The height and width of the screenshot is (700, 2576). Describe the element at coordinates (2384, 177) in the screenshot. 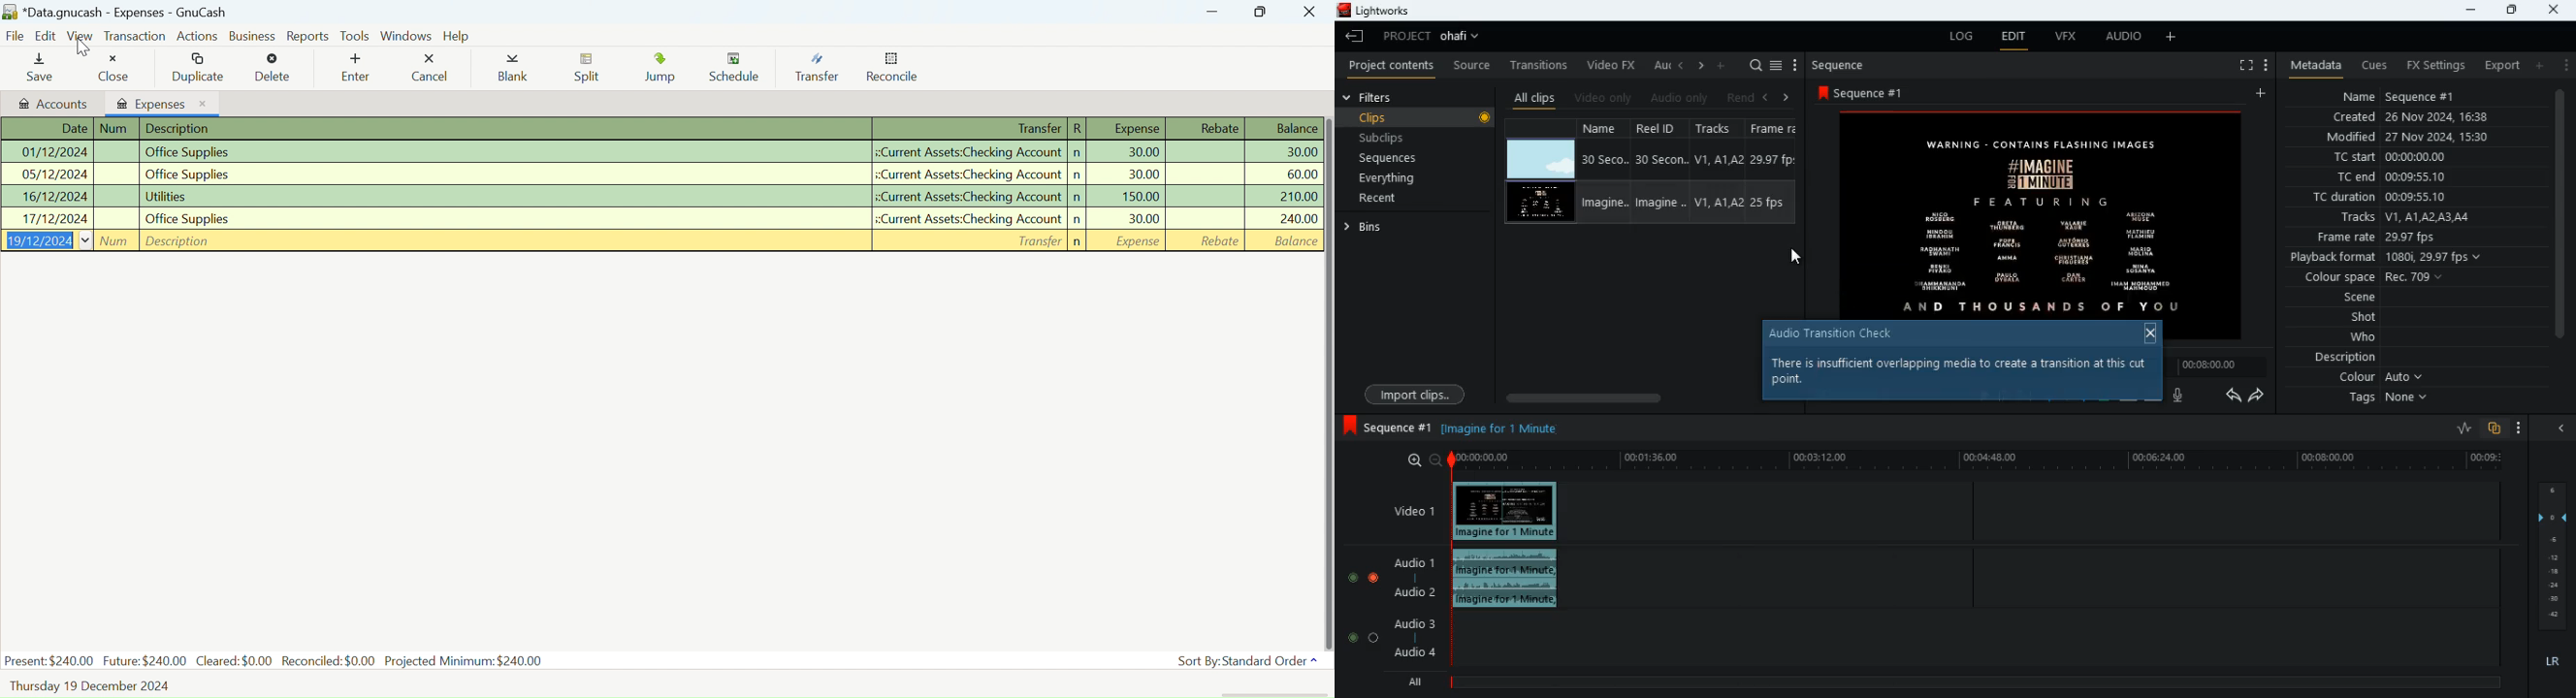

I see `tc end` at that location.